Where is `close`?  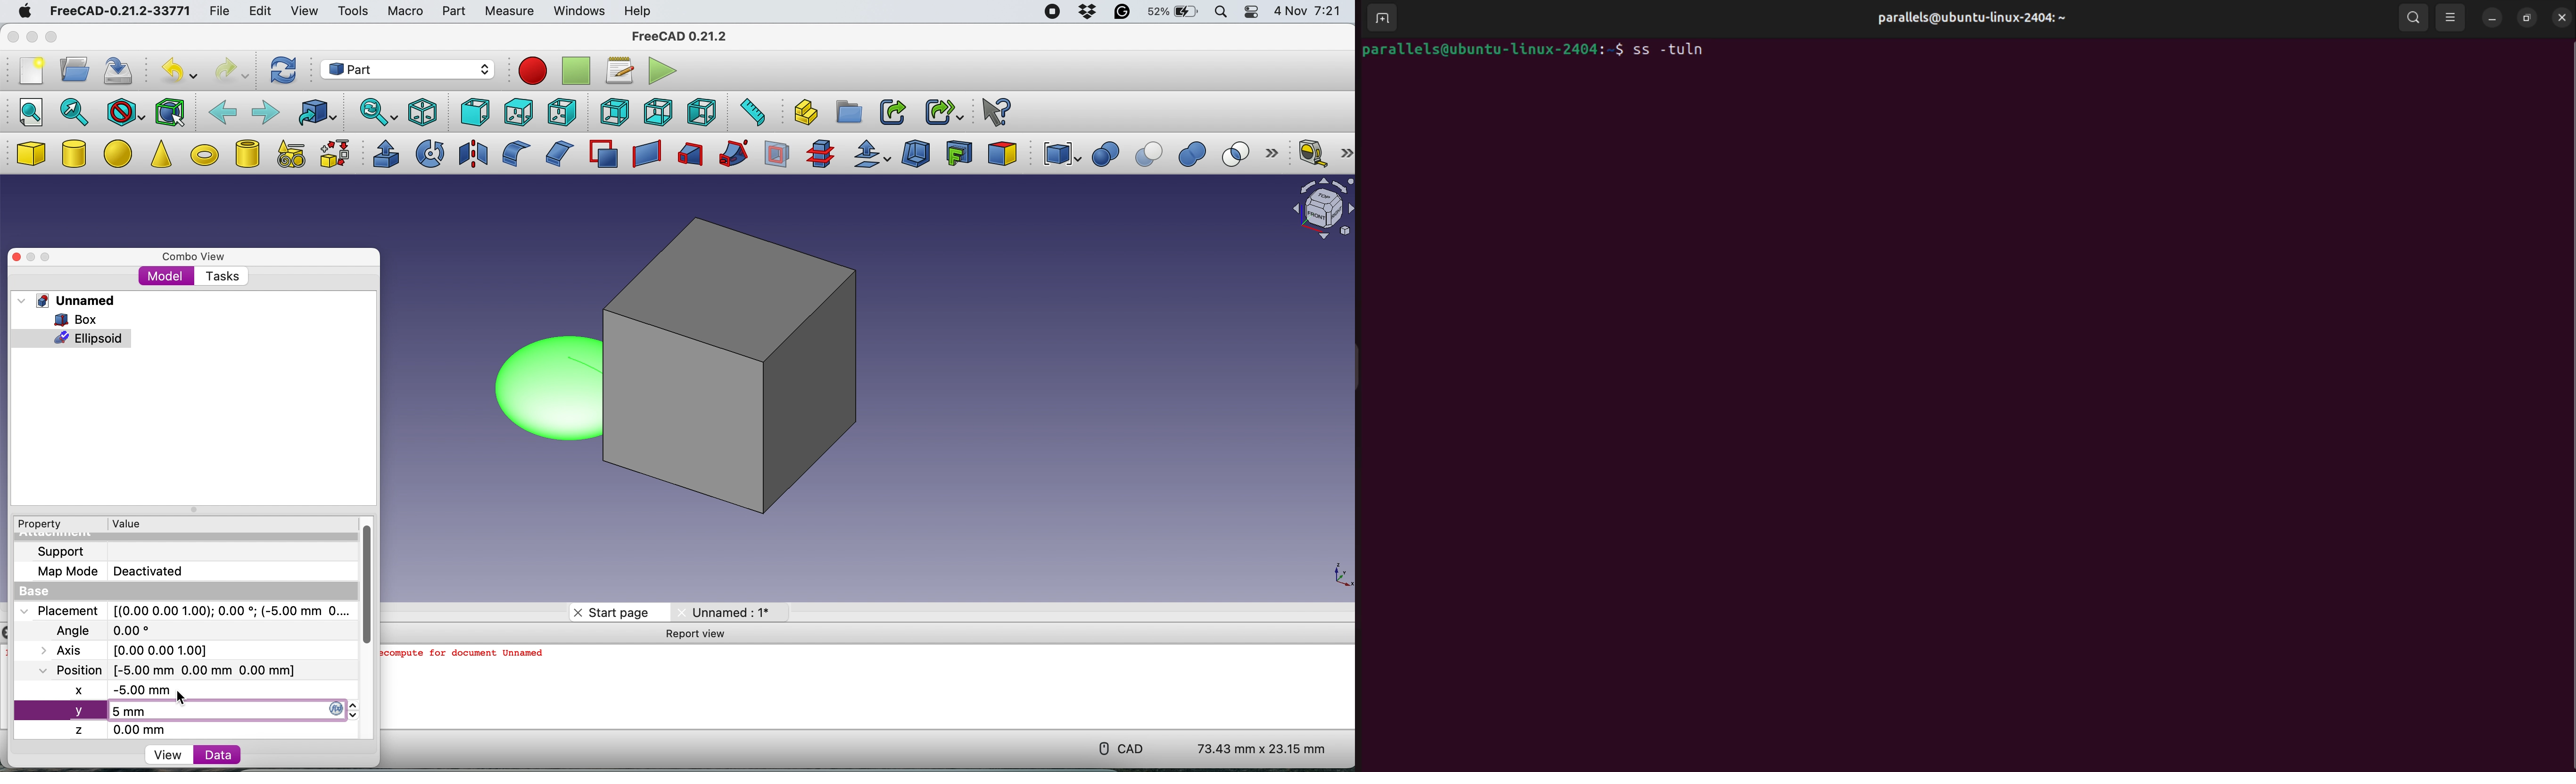 close is located at coordinates (11, 38).